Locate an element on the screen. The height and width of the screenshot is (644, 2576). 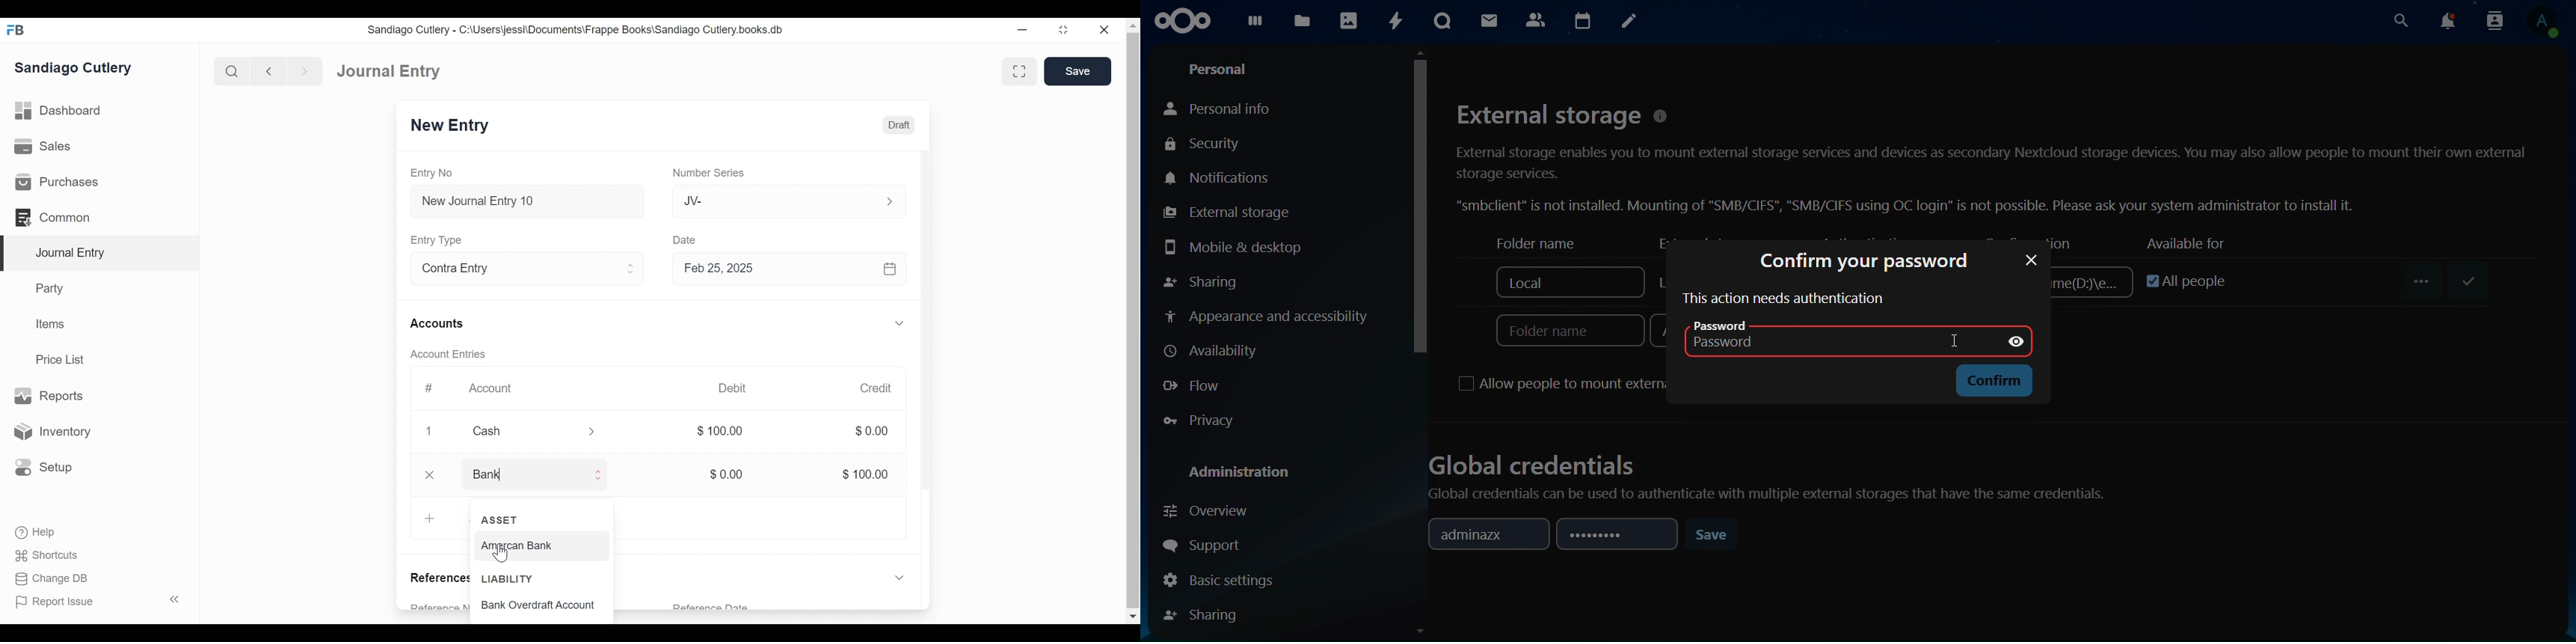
scroll up is located at coordinates (1133, 26).